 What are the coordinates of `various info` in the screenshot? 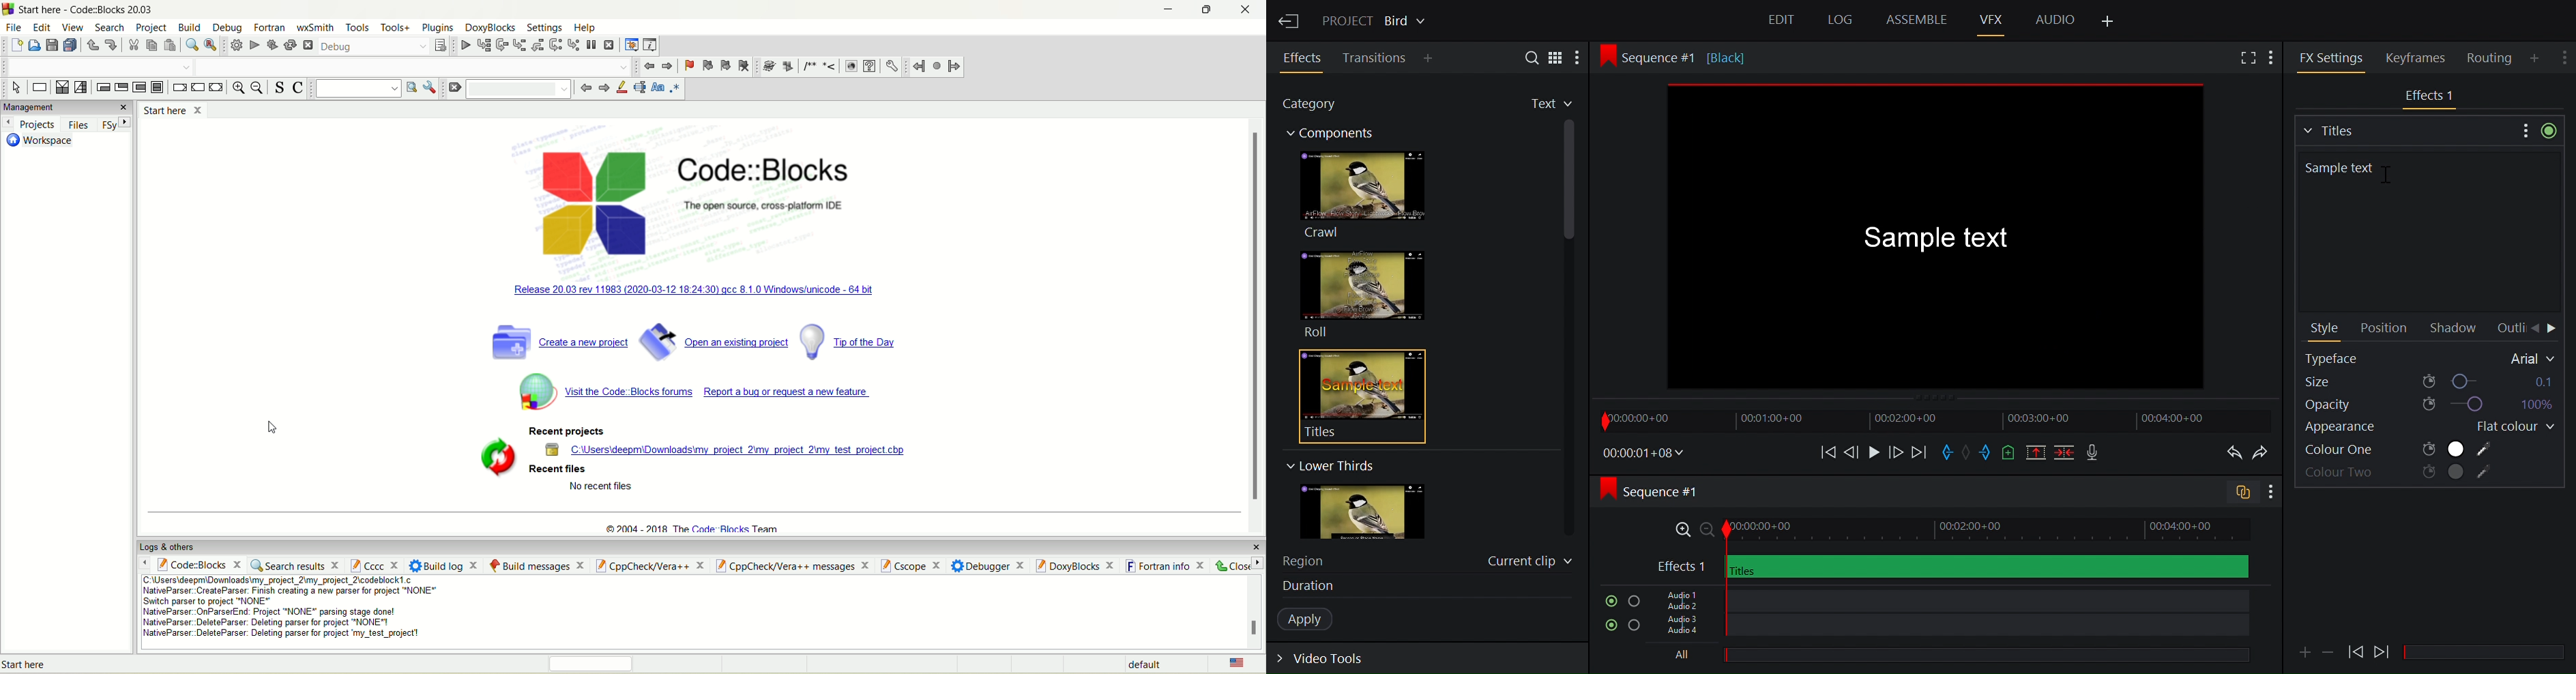 It's located at (650, 46).